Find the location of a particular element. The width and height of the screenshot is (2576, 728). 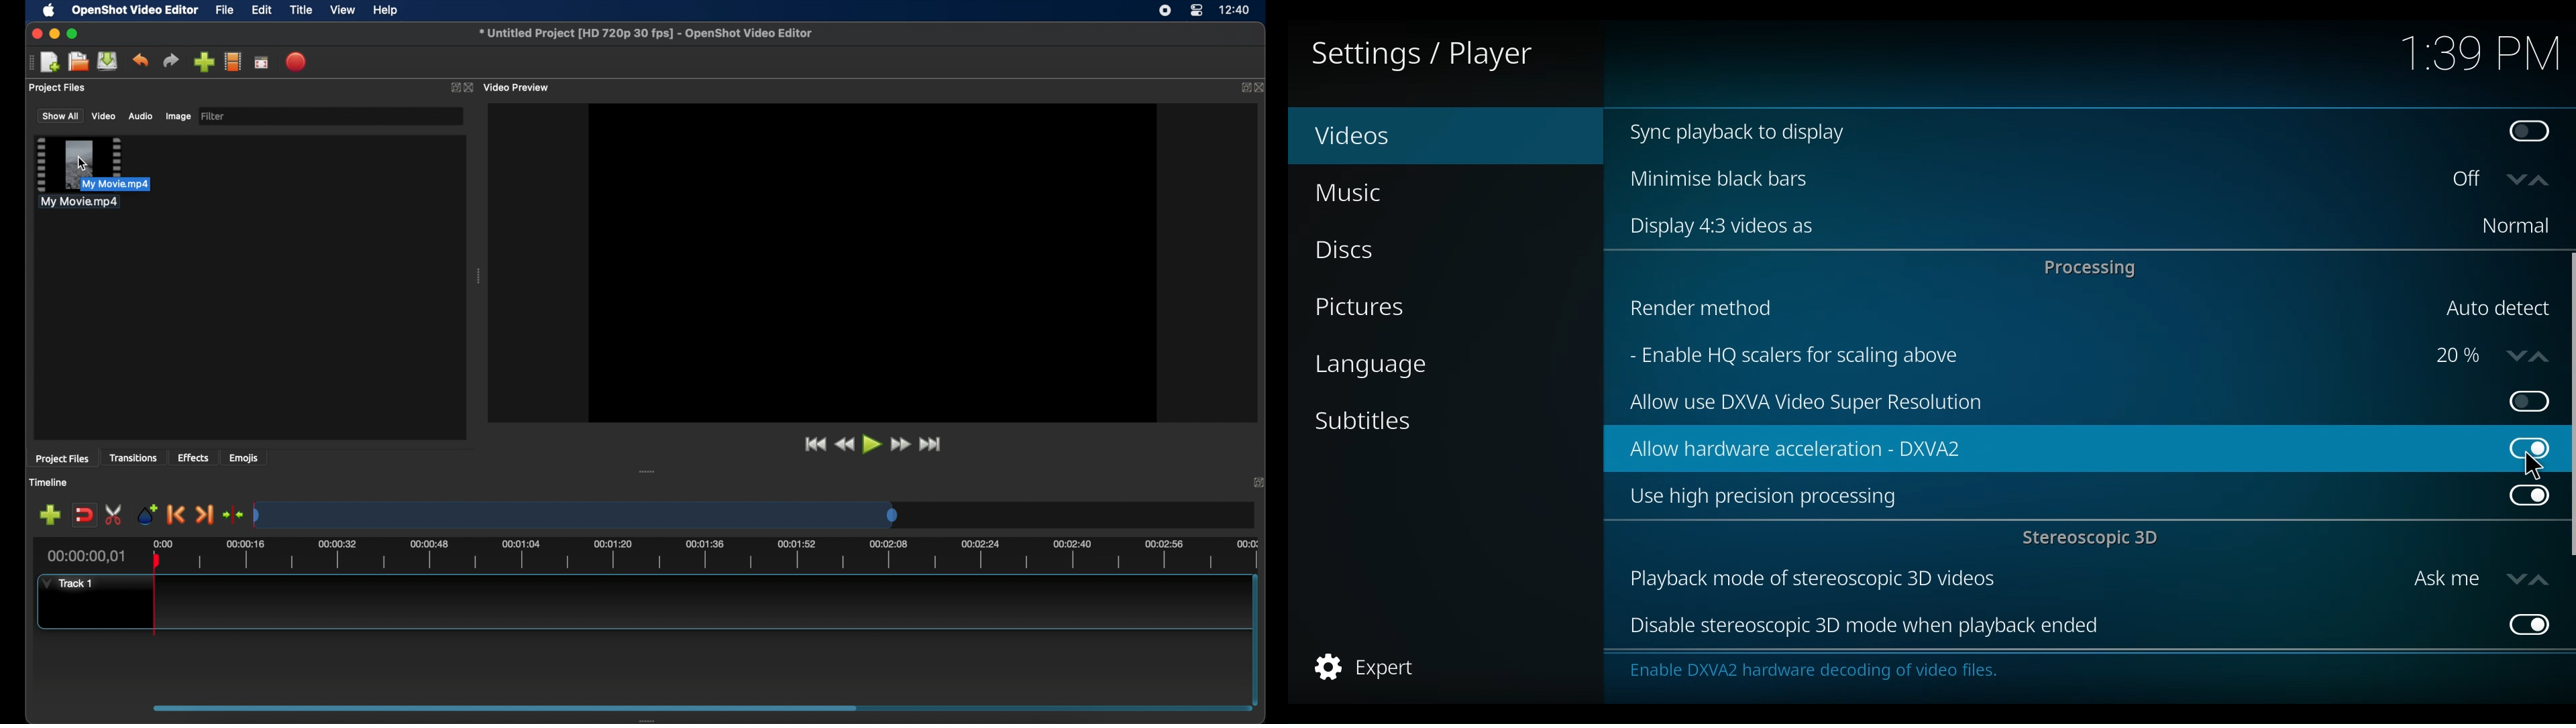

Pictures is located at coordinates (1364, 309).